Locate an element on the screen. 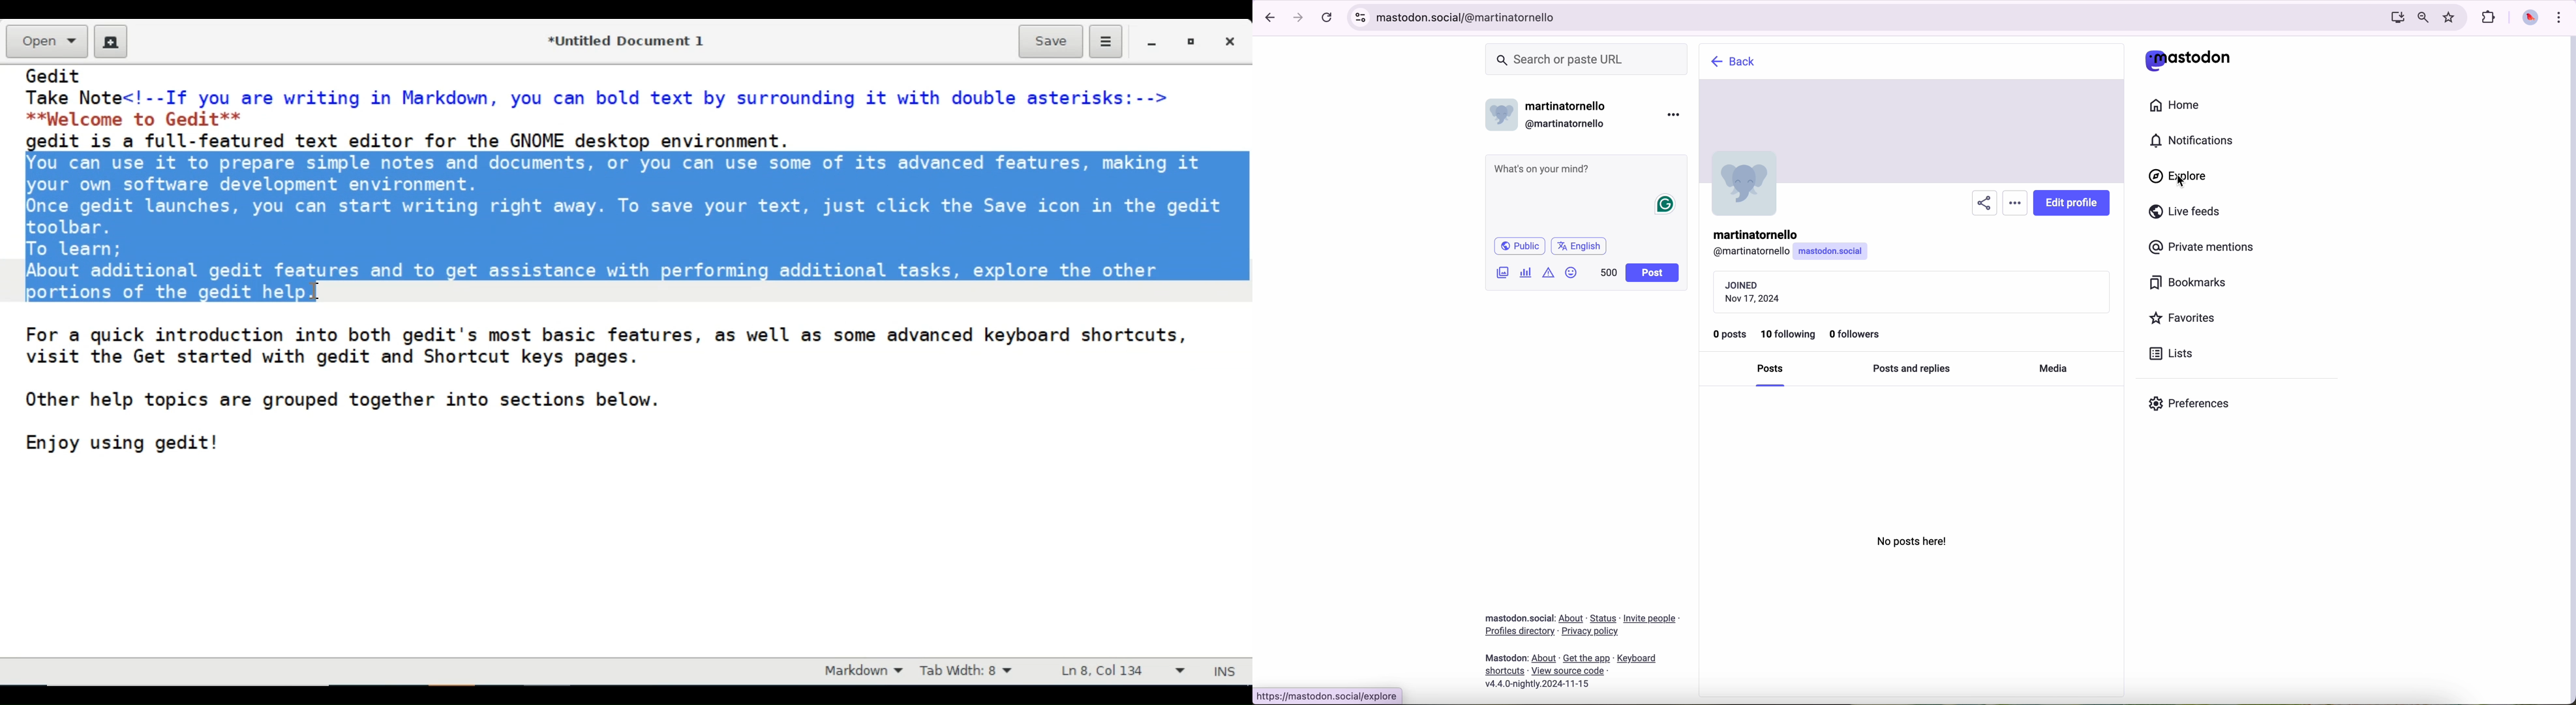 This screenshot has width=2576, height=728. profile is located at coordinates (1502, 118).